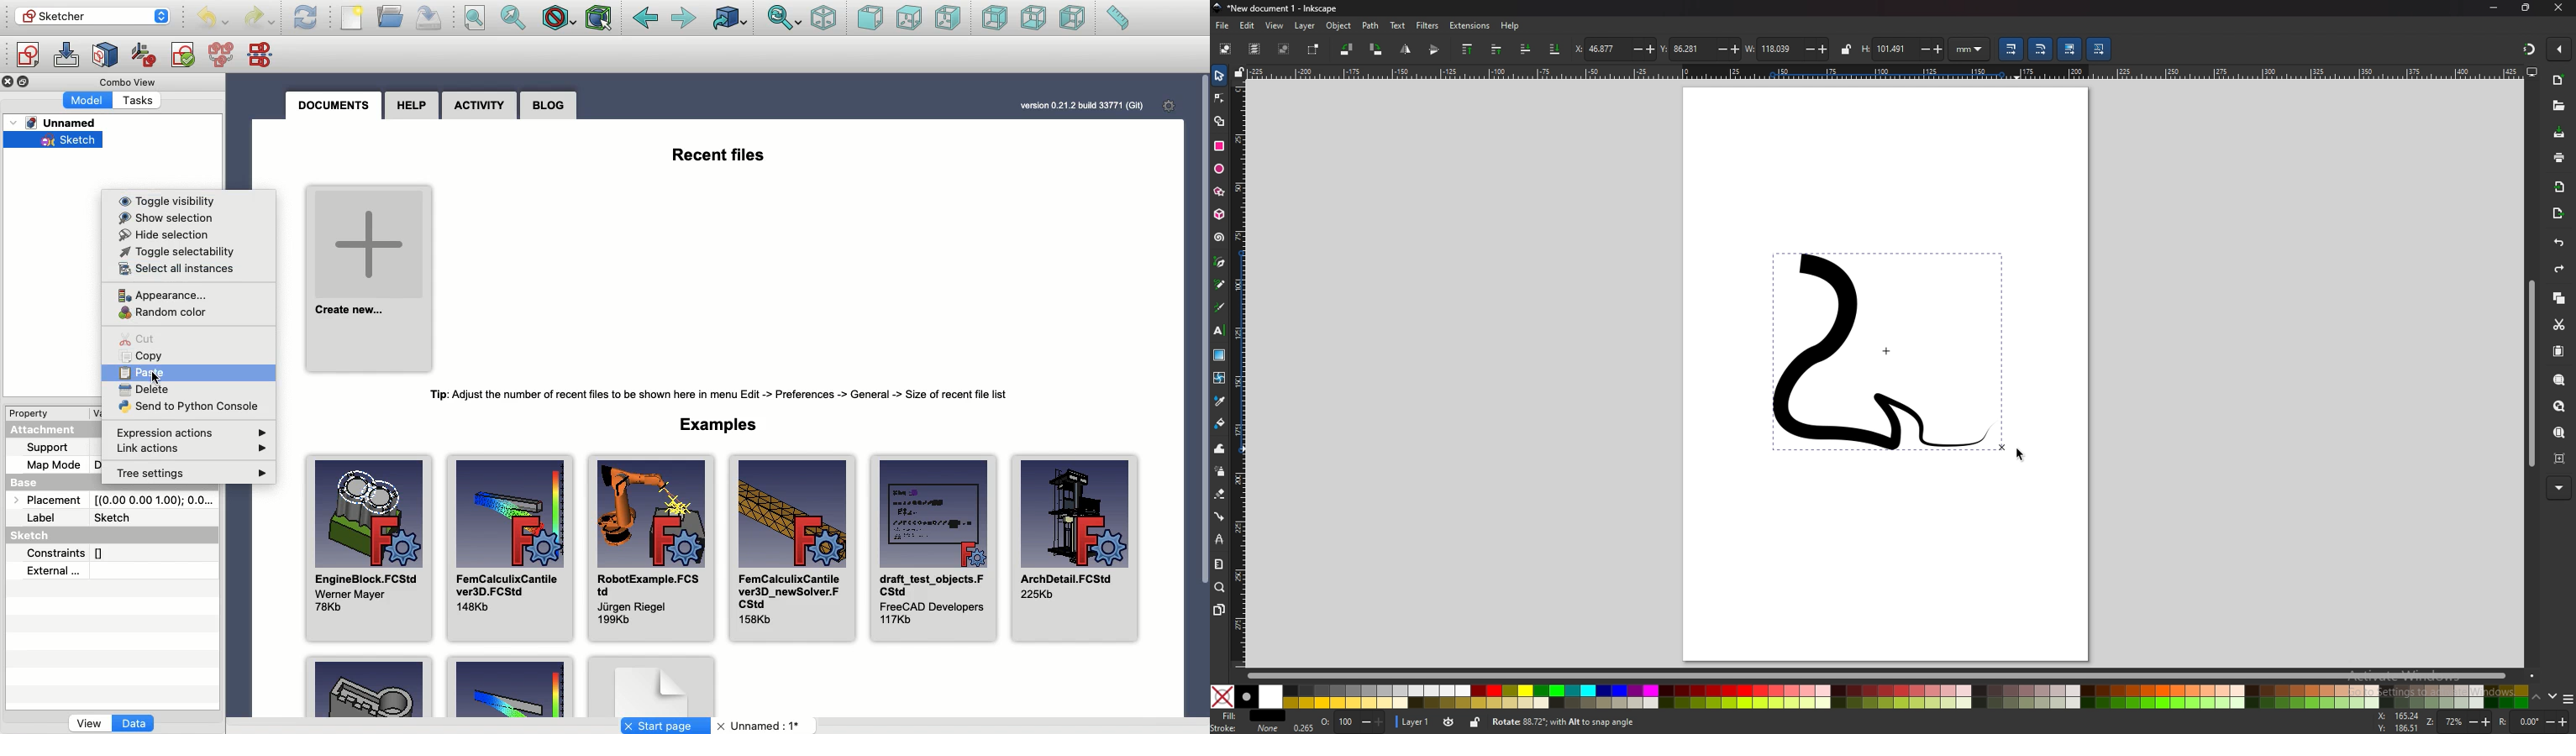 This screenshot has height=756, width=2576. Describe the element at coordinates (81, 15) in the screenshot. I see `Sketcher` at that location.